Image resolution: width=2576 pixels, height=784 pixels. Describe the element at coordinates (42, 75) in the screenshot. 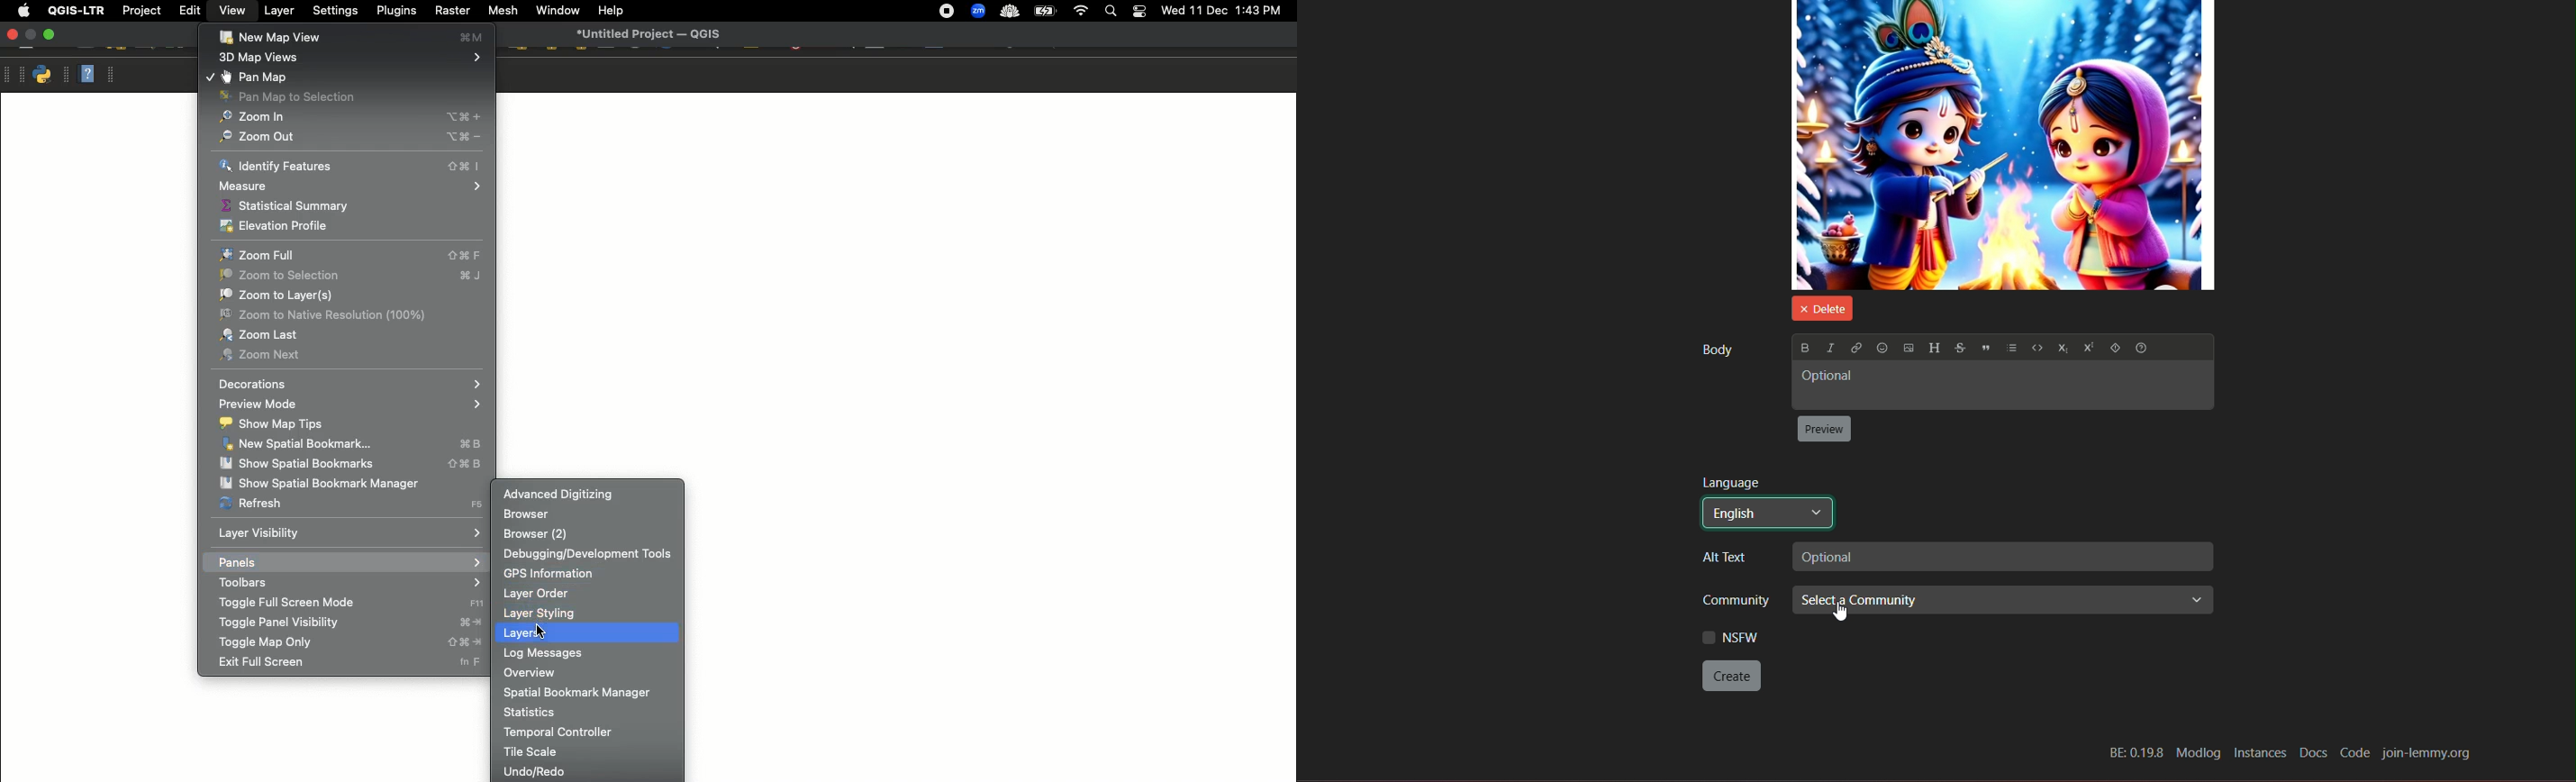

I see `Python console` at that location.